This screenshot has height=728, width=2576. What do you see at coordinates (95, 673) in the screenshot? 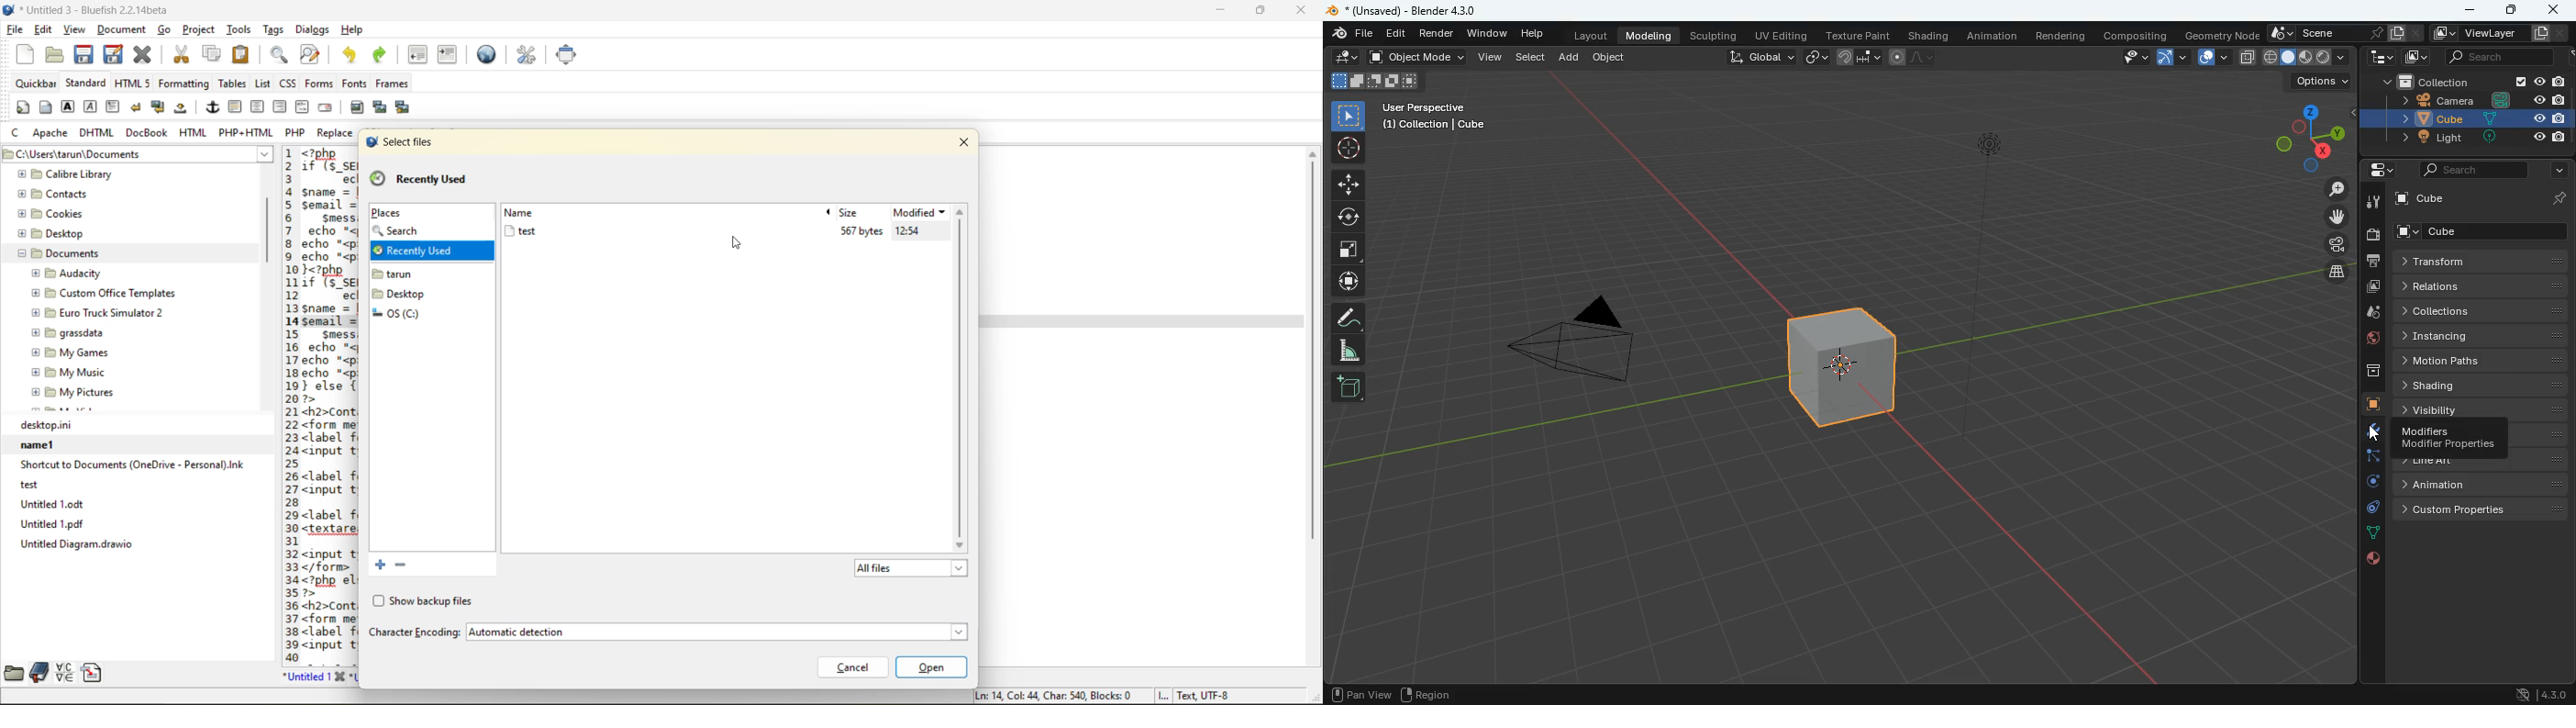
I see `snippets` at bounding box center [95, 673].